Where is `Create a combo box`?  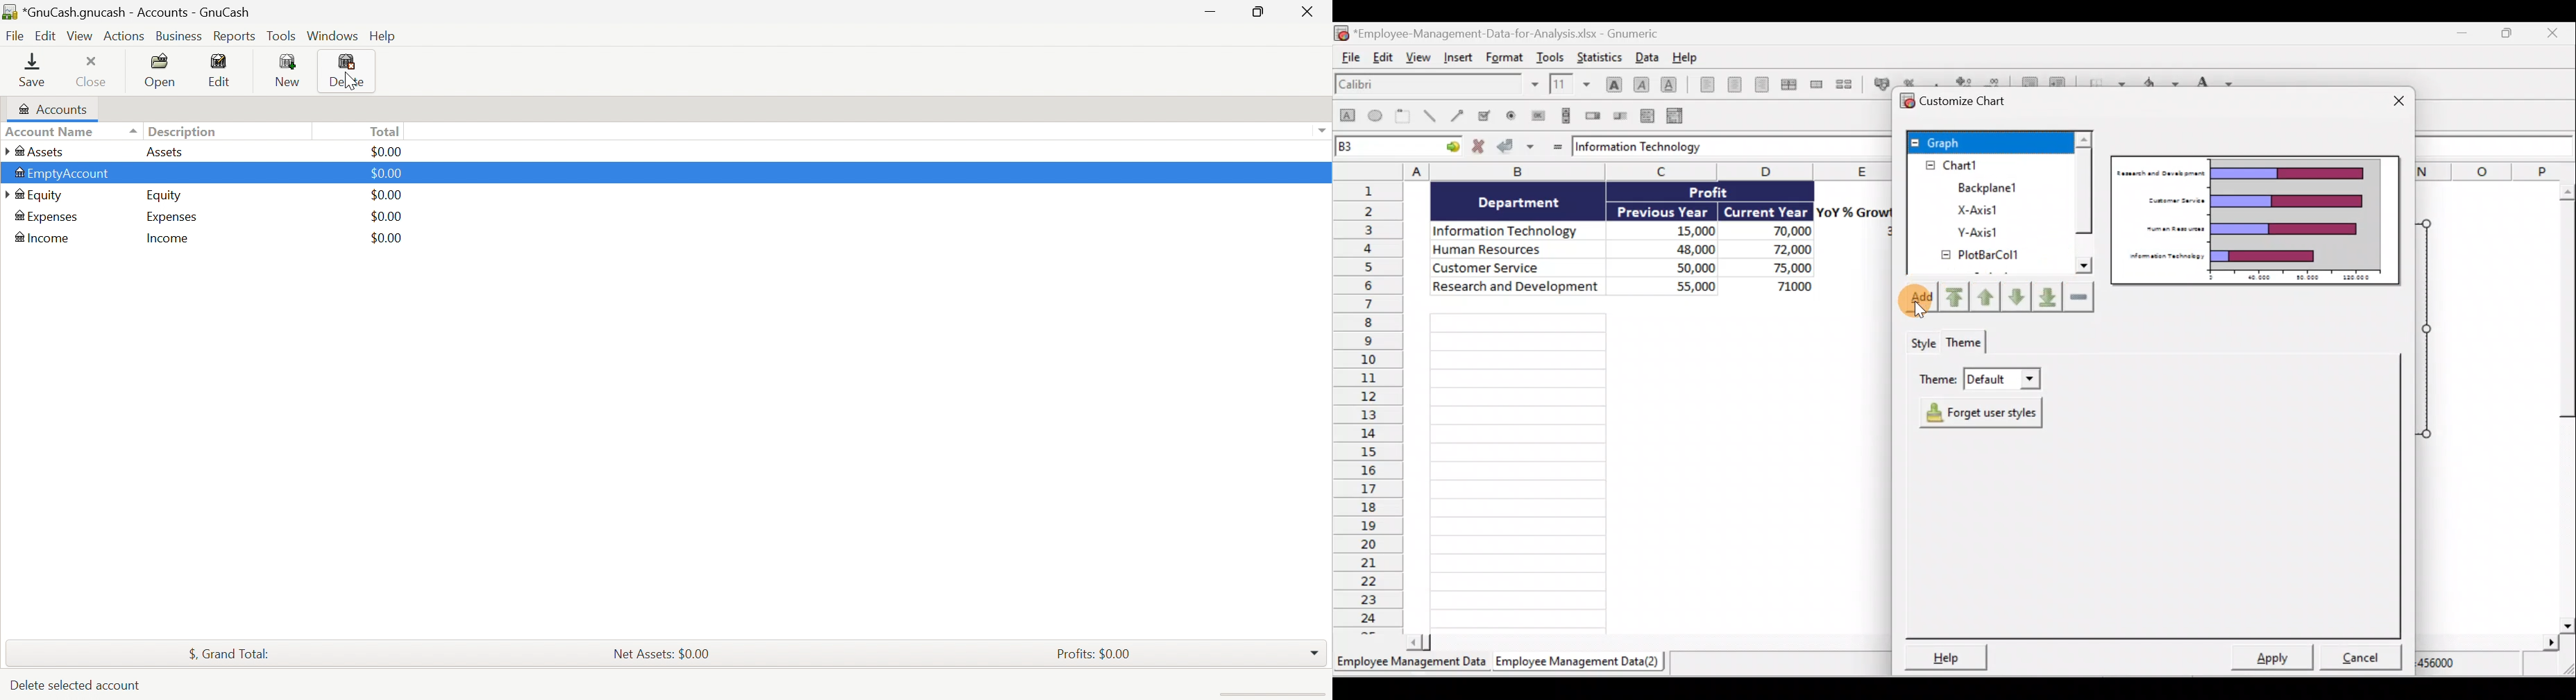 Create a combo box is located at coordinates (1678, 117).